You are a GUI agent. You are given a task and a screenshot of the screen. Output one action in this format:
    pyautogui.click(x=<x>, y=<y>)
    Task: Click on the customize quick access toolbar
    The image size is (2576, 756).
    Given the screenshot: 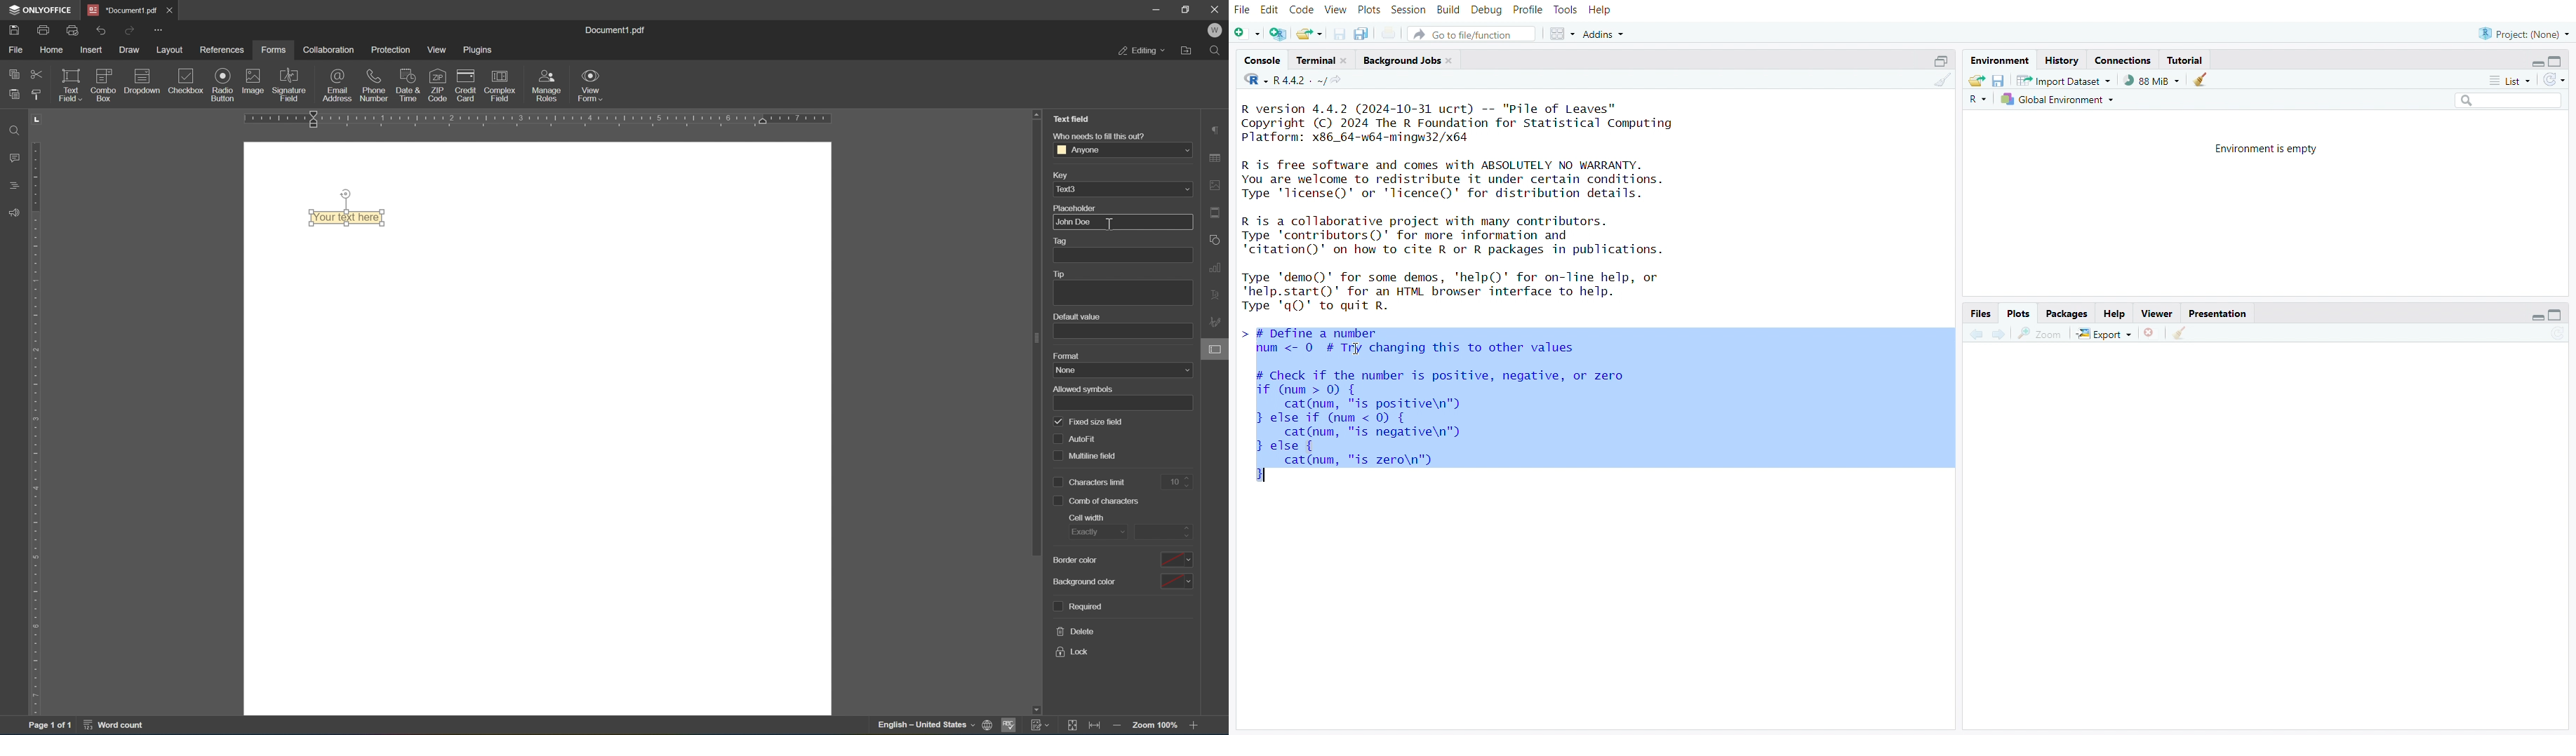 What is the action you would take?
    pyautogui.click(x=159, y=30)
    